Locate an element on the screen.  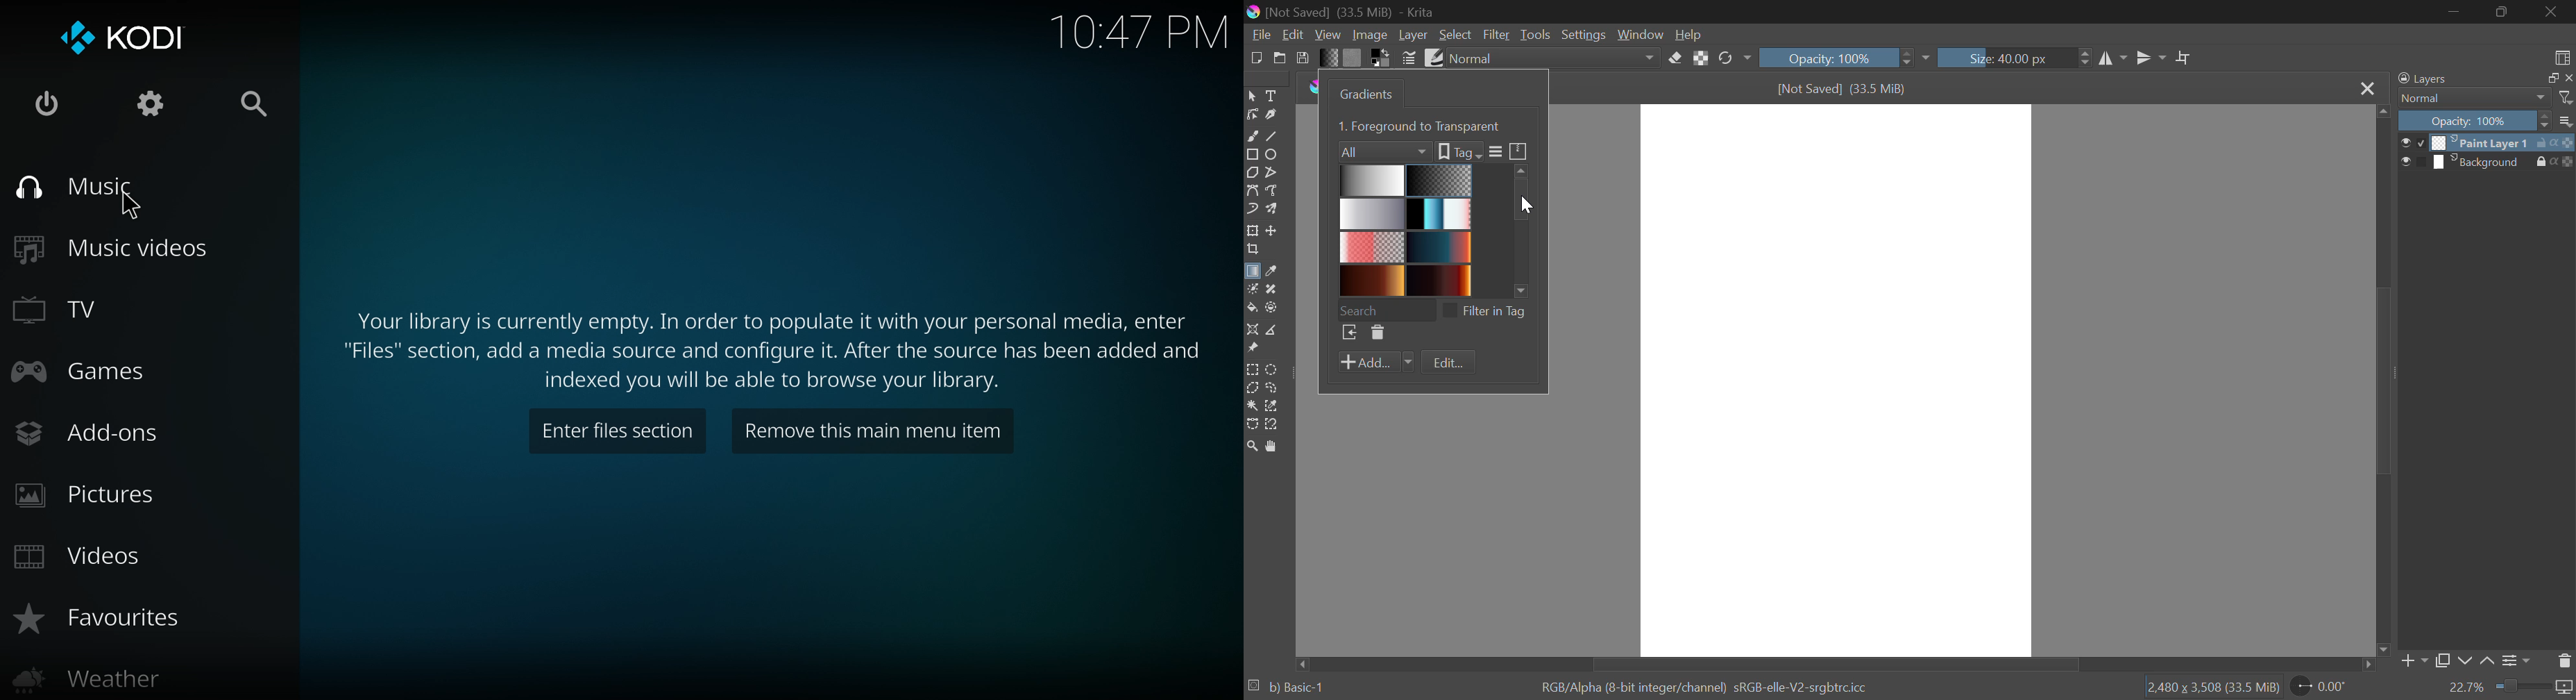
Save is located at coordinates (1303, 57).